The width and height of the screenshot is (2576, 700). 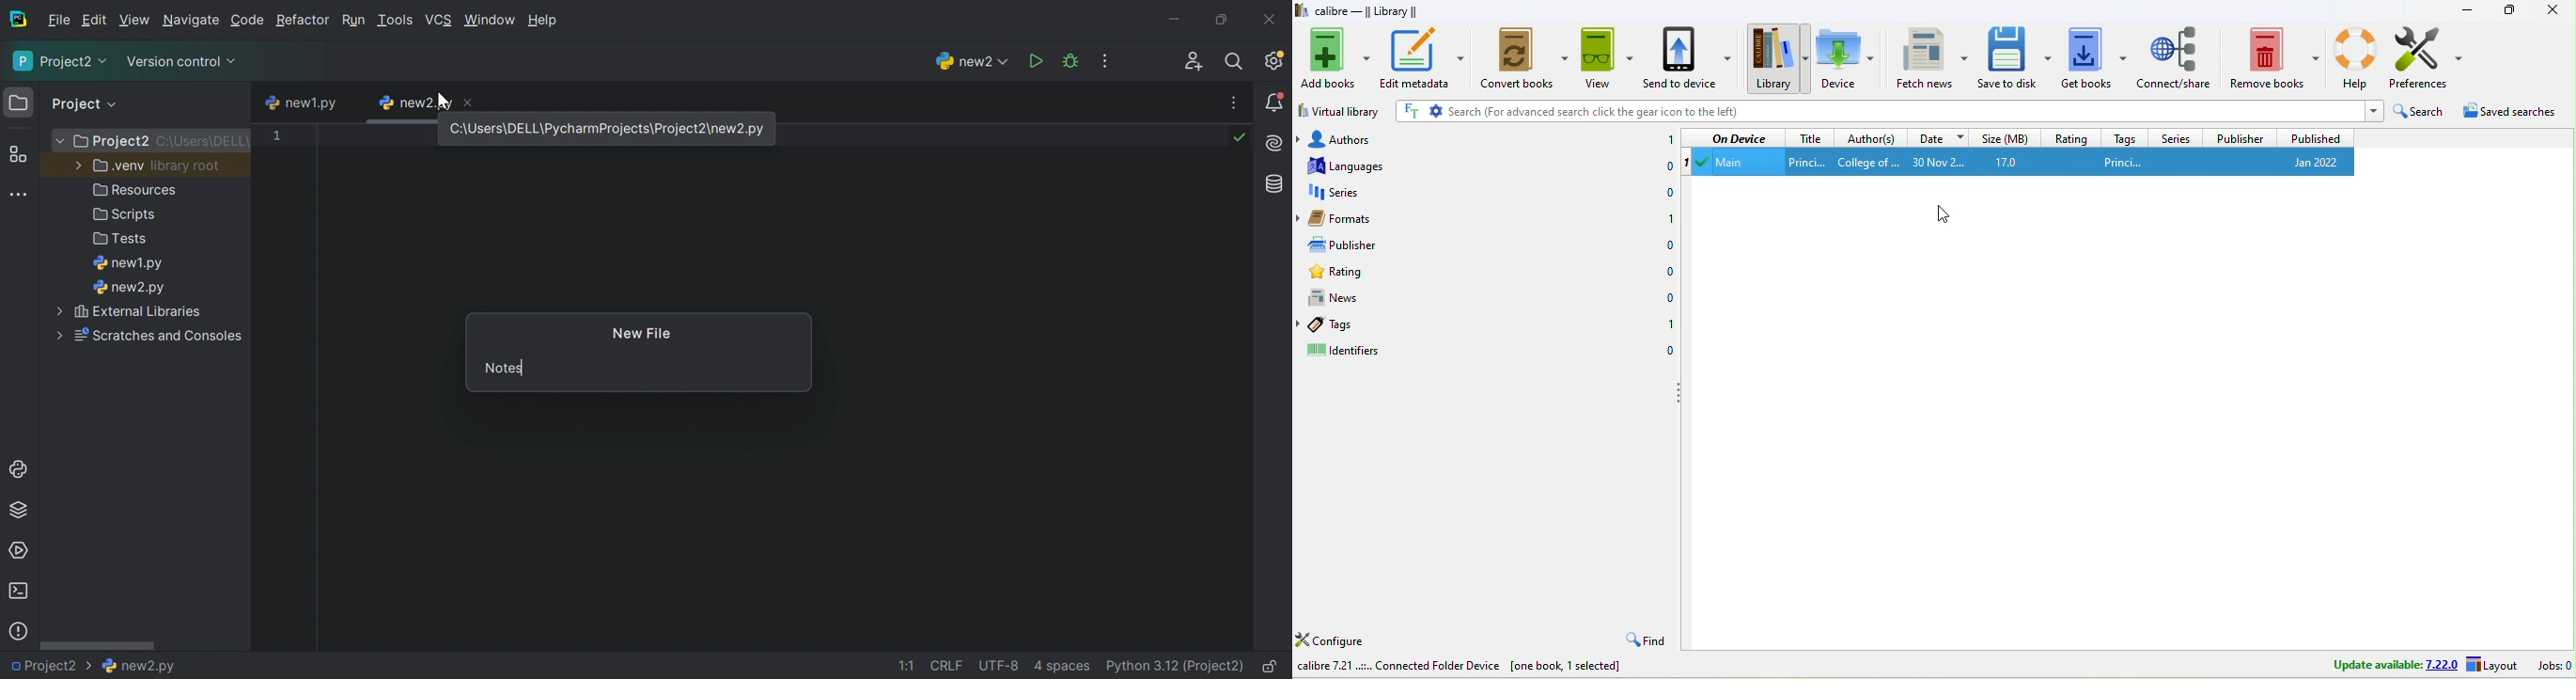 I want to click on layout, so click(x=2492, y=666).